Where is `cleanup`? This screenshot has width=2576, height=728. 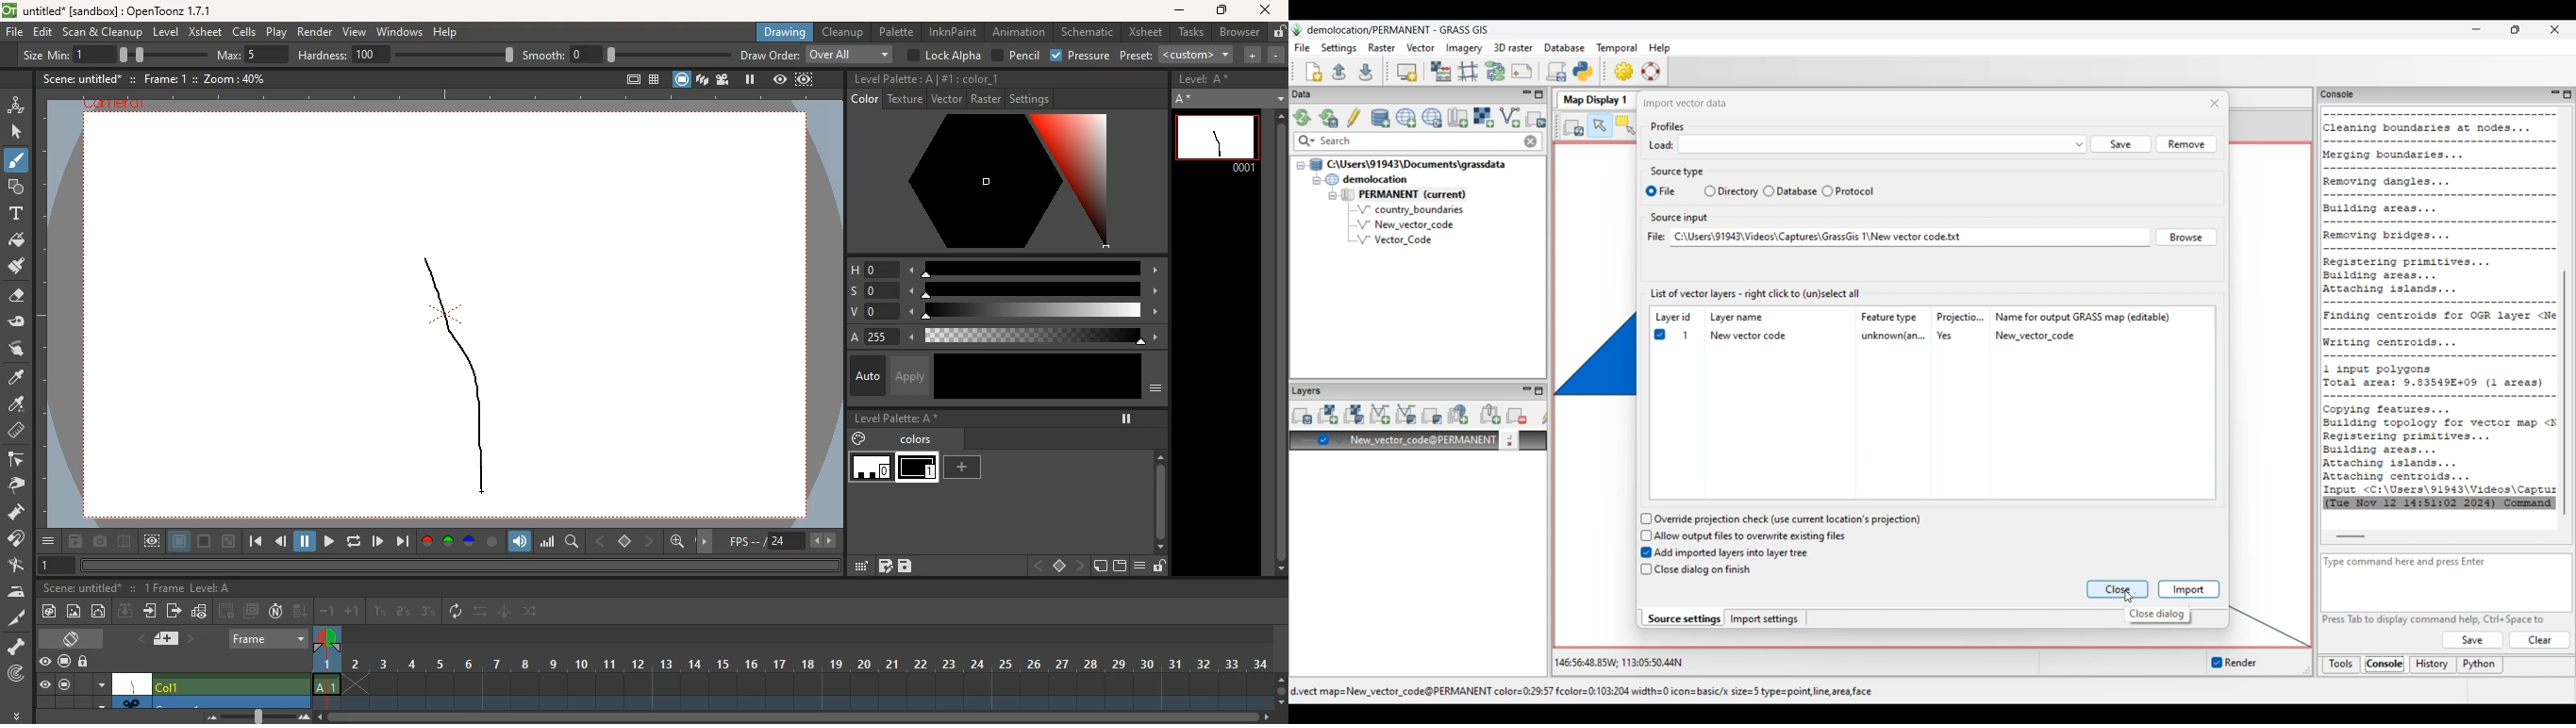 cleanup is located at coordinates (841, 32).